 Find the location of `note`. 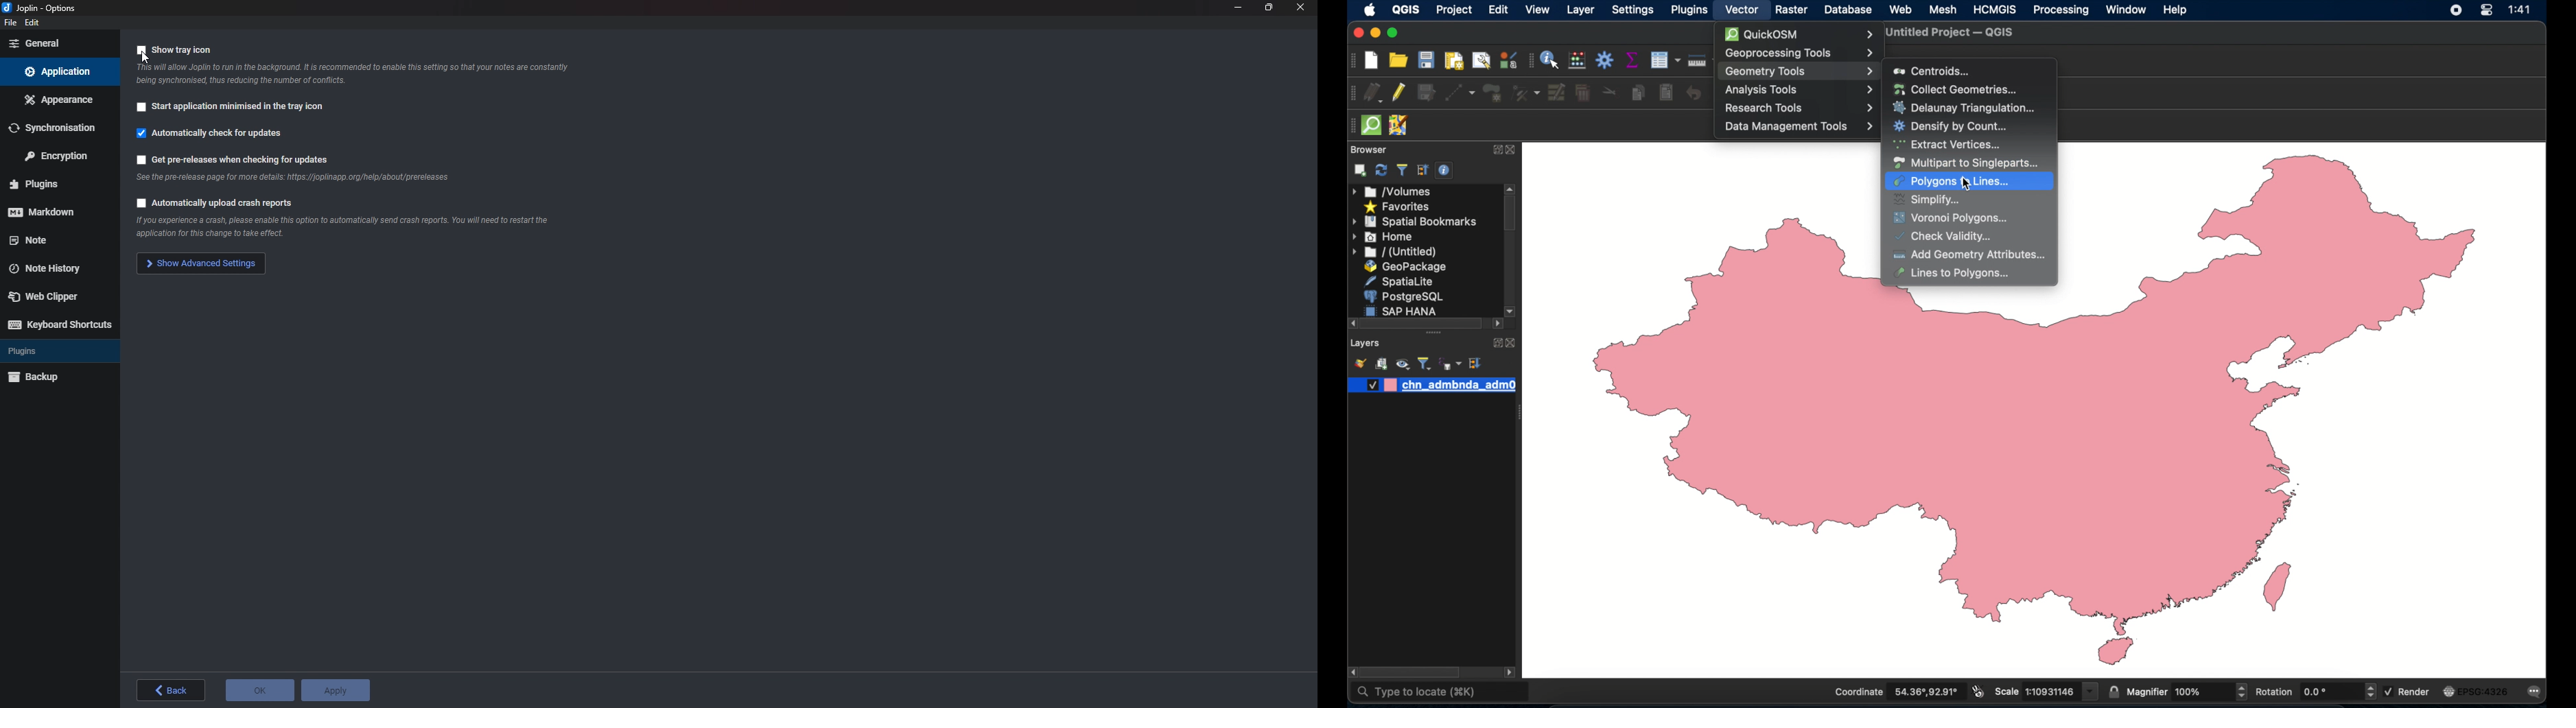

note is located at coordinates (51, 240).